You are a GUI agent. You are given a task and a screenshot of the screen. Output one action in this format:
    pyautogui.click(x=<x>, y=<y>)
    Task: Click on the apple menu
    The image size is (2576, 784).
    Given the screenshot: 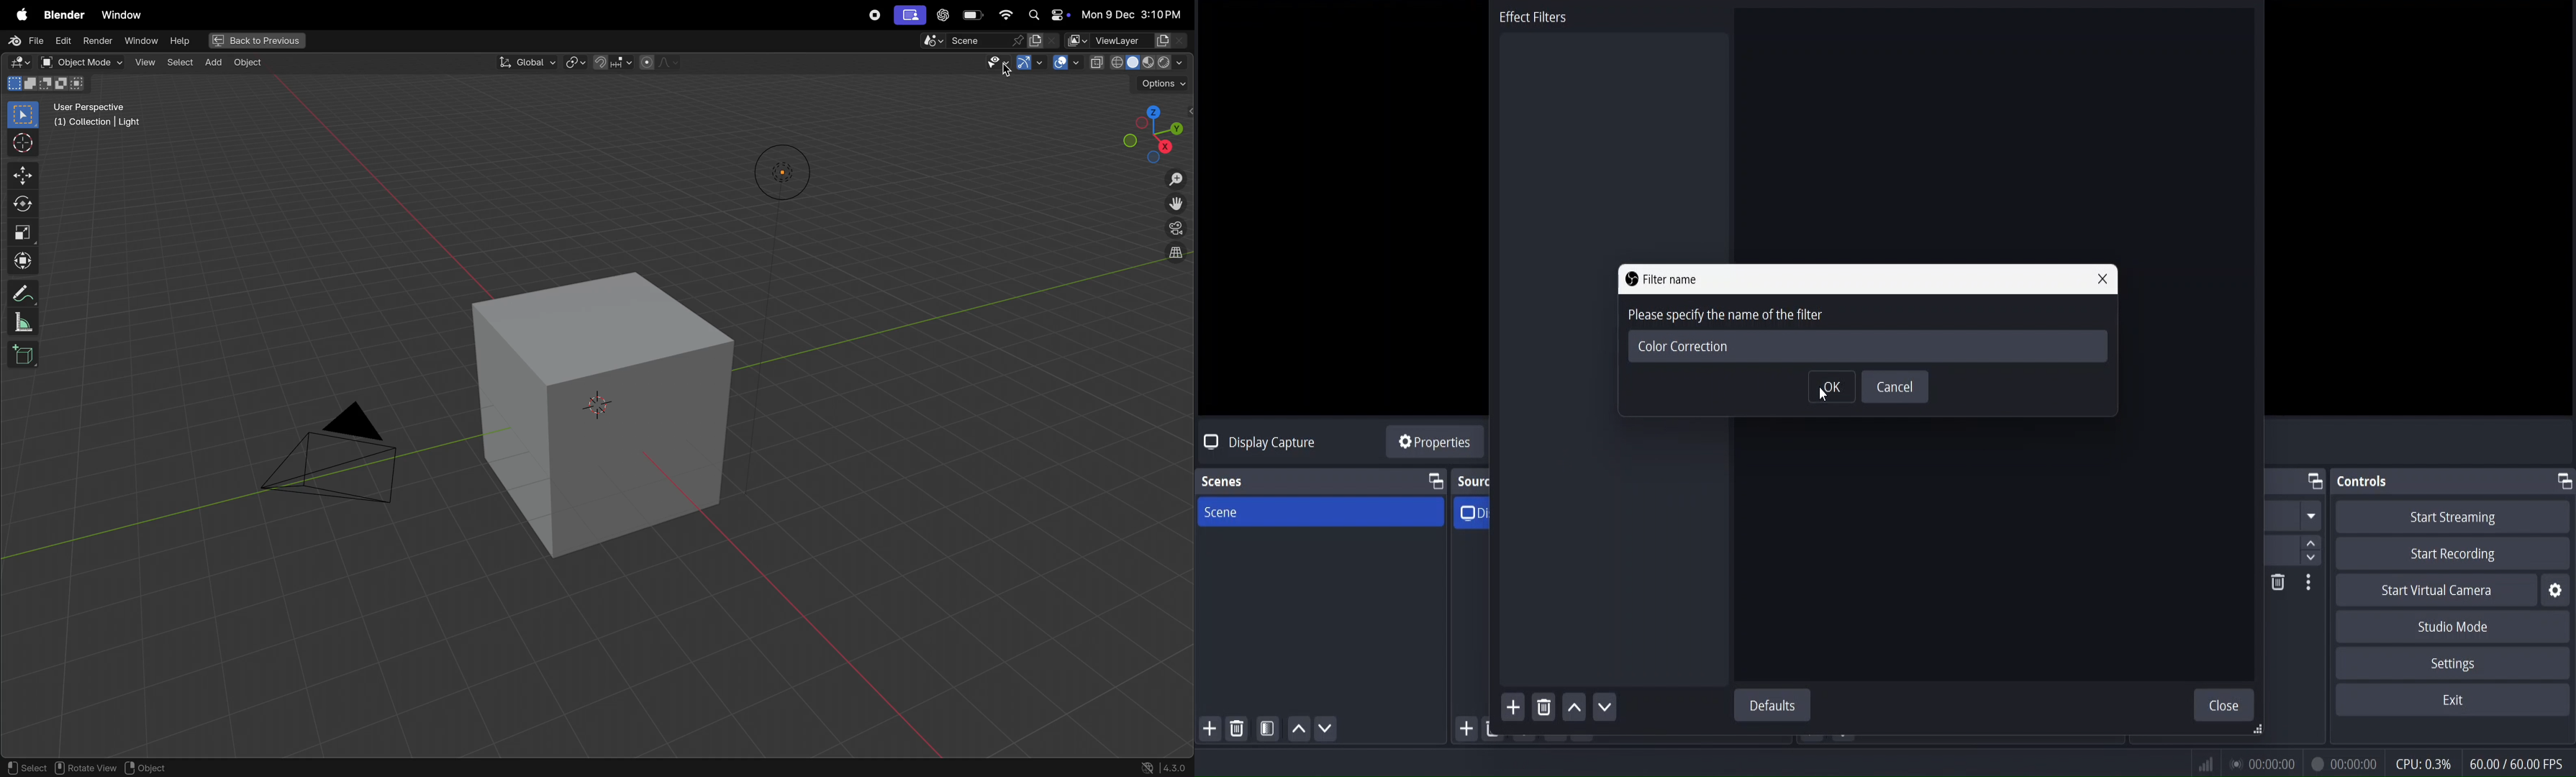 What is the action you would take?
    pyautogui.click(x=18, y=15)
    